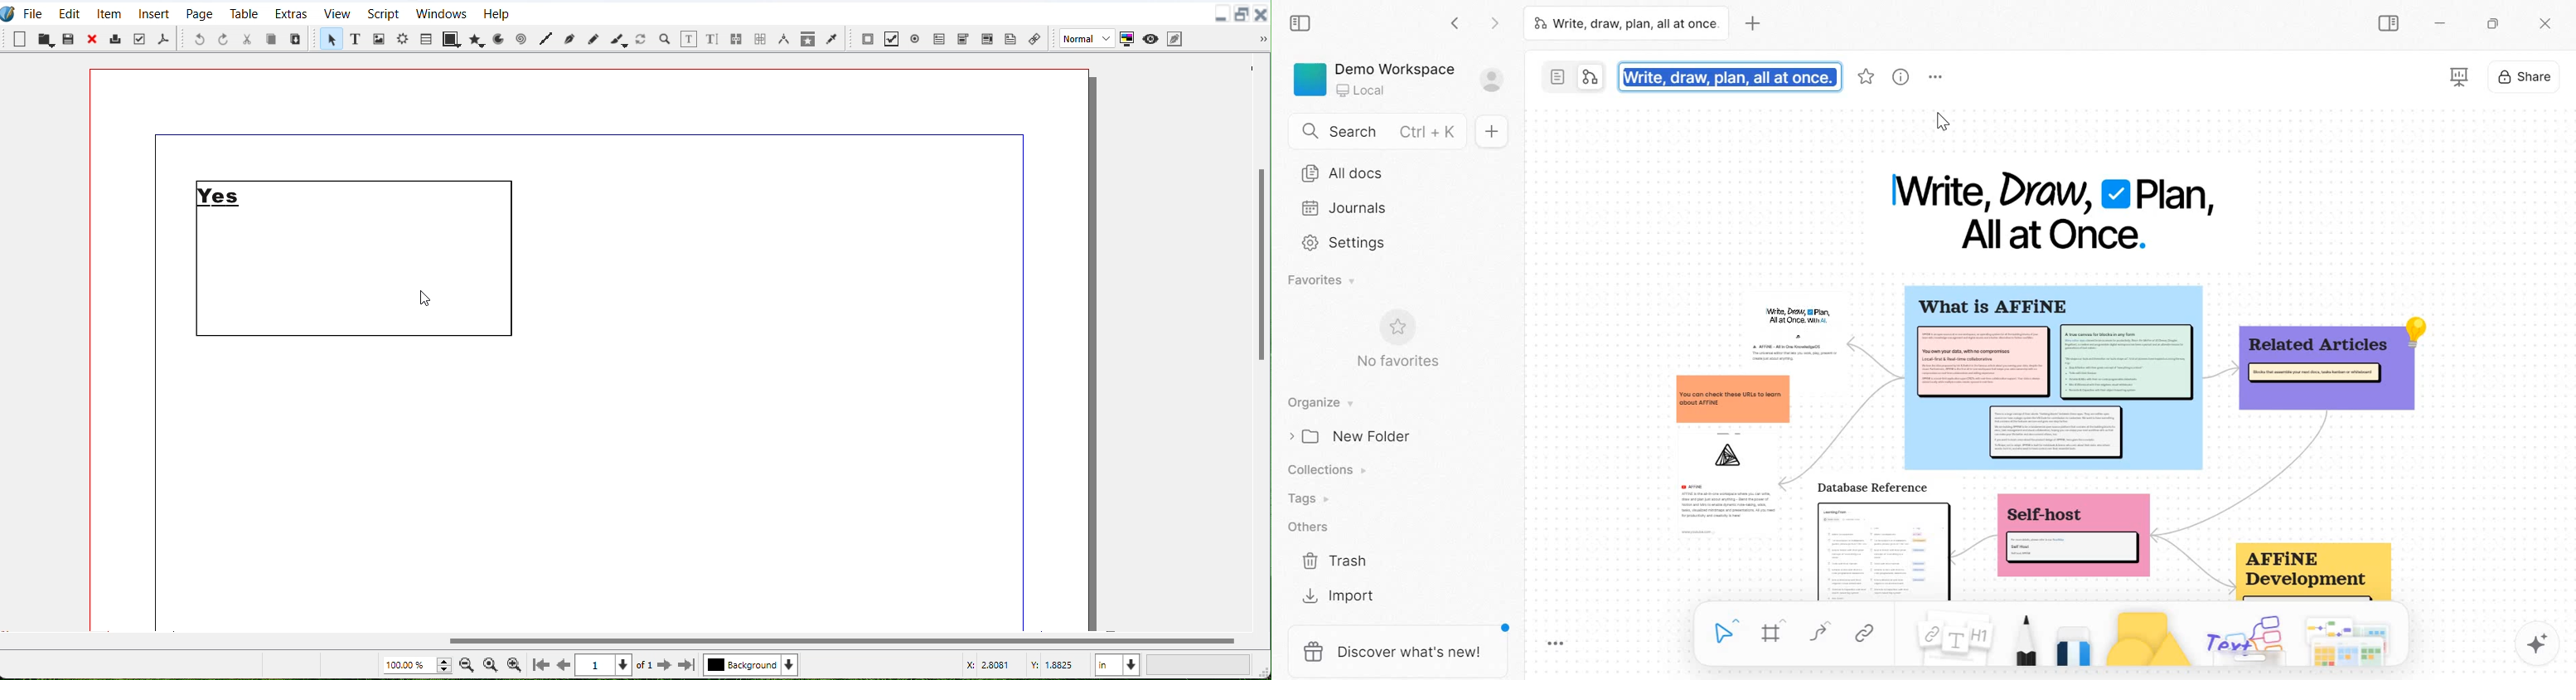 The height and width of the screenshot is (700, 2576). What do you see at coordinates (34, 12) in the screenshot?
I see `File` at bounding box center [34, 12].